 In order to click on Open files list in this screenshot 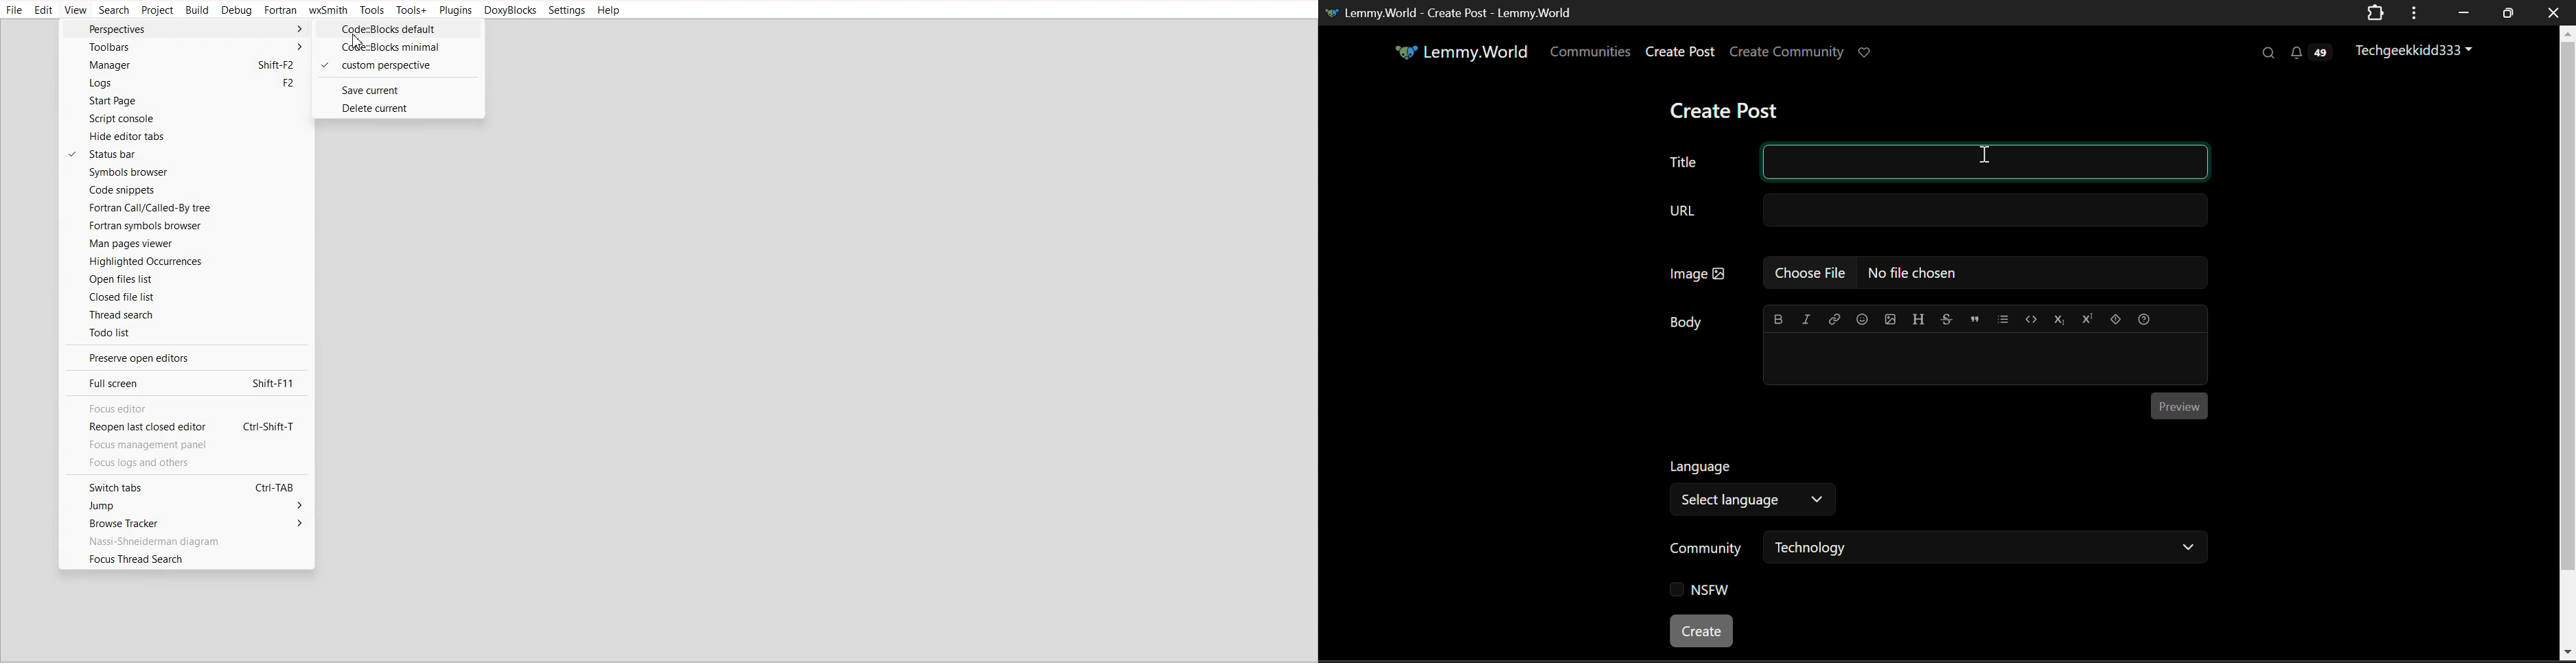, I will do `click(186, 279)`.